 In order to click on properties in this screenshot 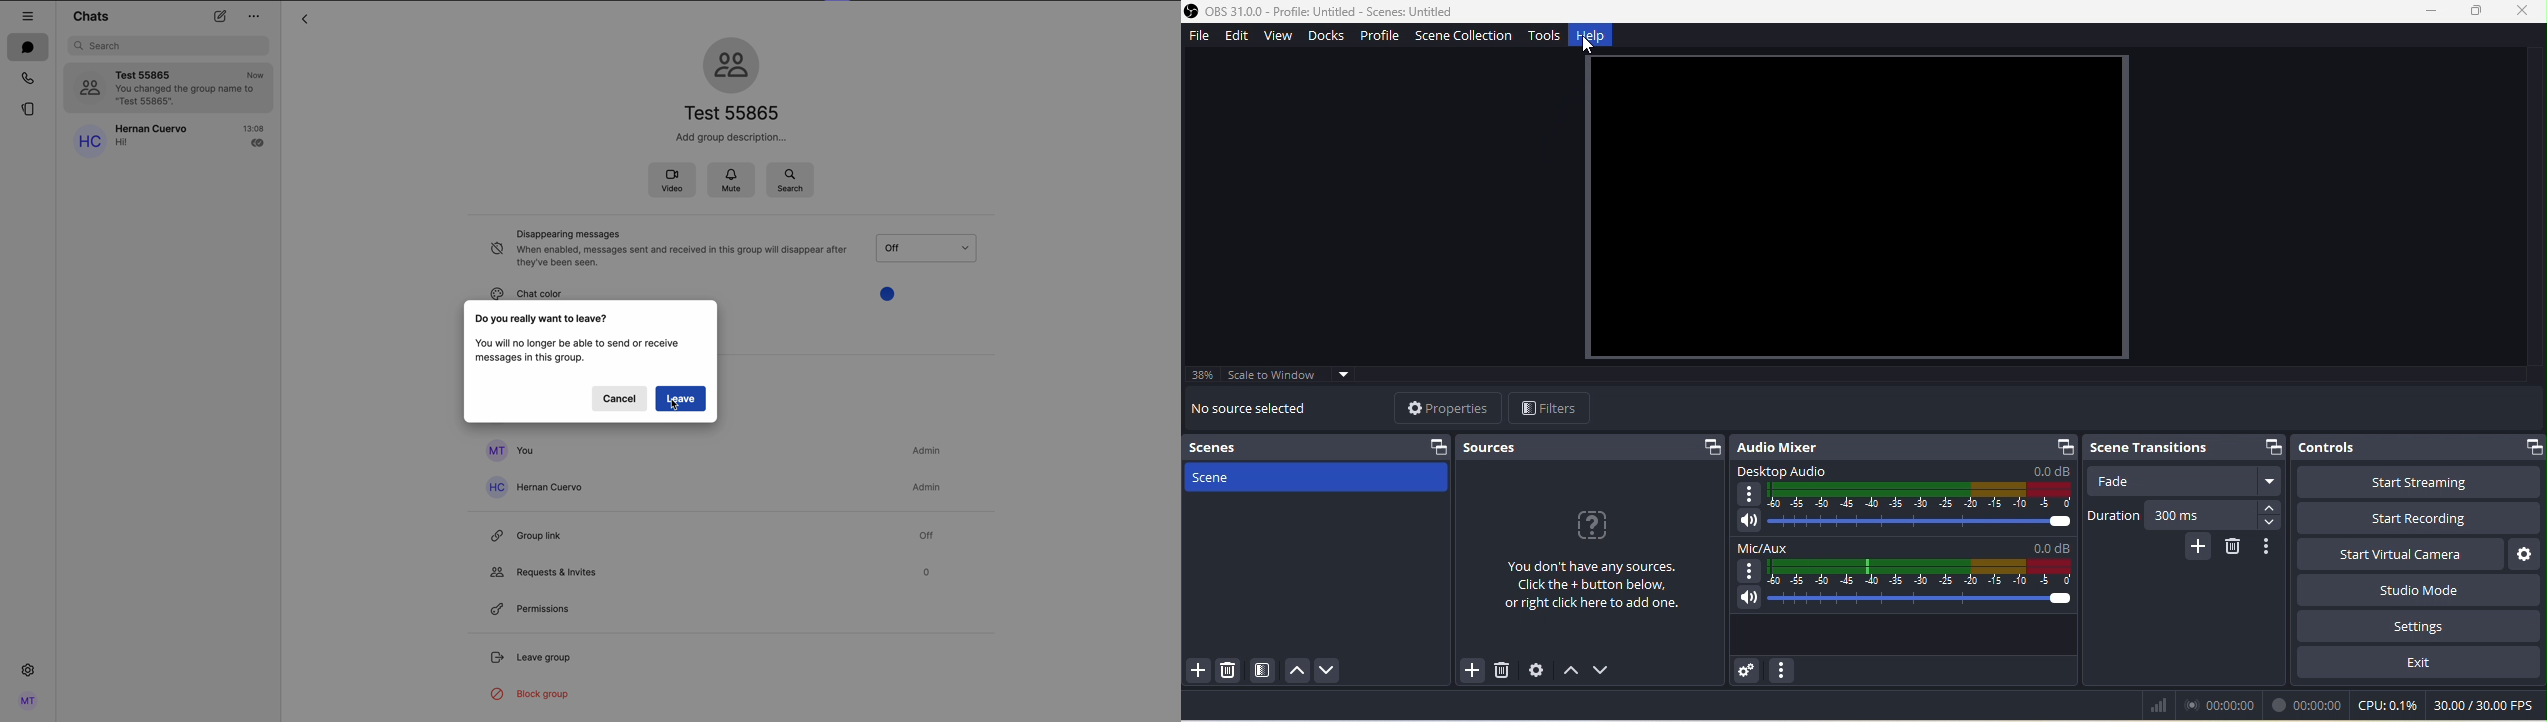, I will do `click(1445, 407)`.